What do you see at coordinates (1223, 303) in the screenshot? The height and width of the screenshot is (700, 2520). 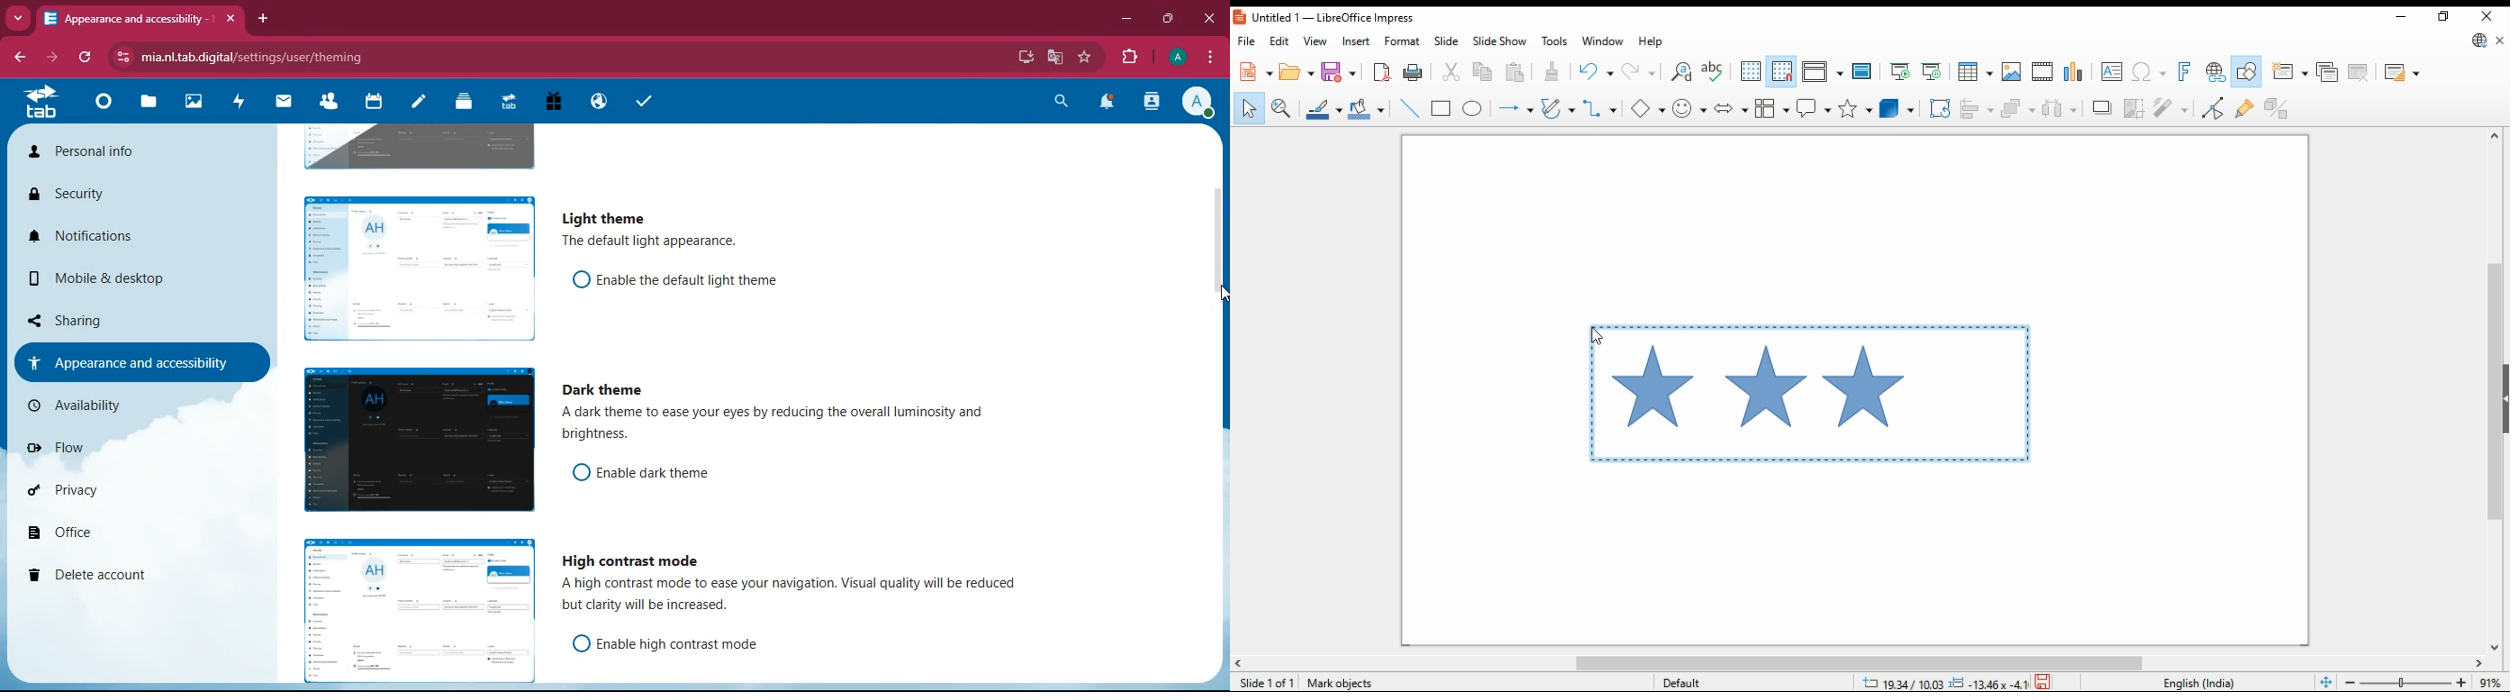 I see `scroll bar` at bounding box center [1223, 303].